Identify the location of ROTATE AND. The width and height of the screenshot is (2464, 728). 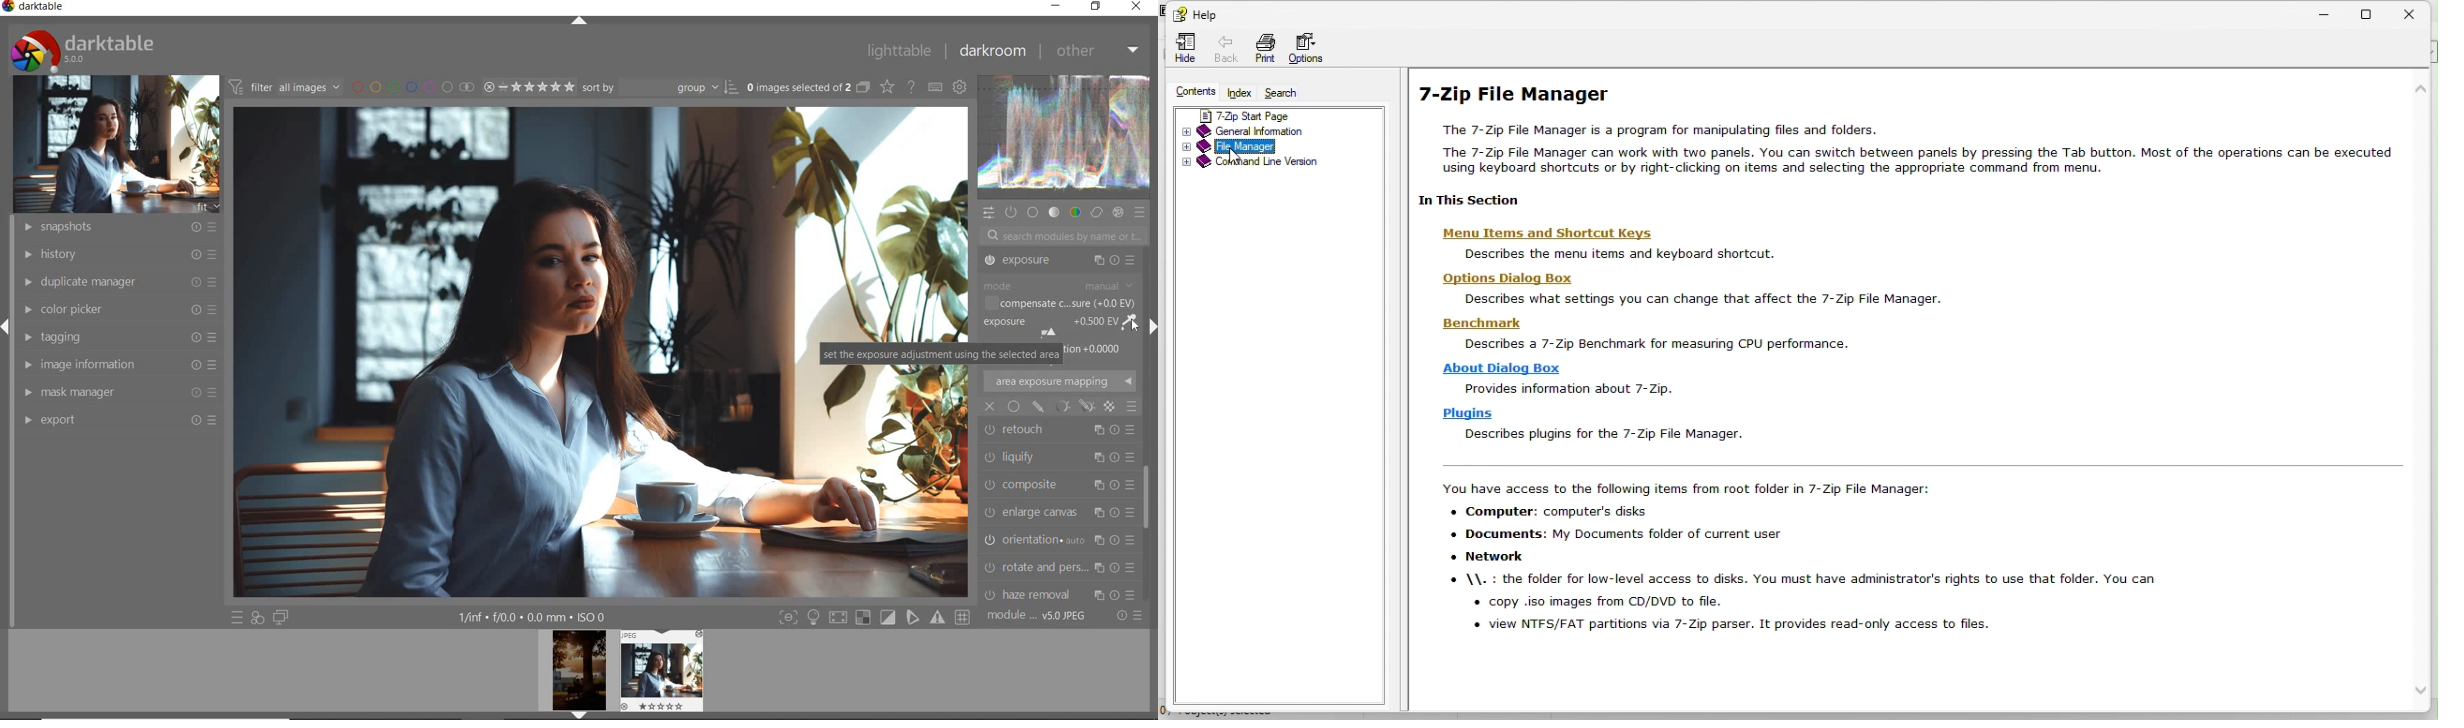
(1057, 483).